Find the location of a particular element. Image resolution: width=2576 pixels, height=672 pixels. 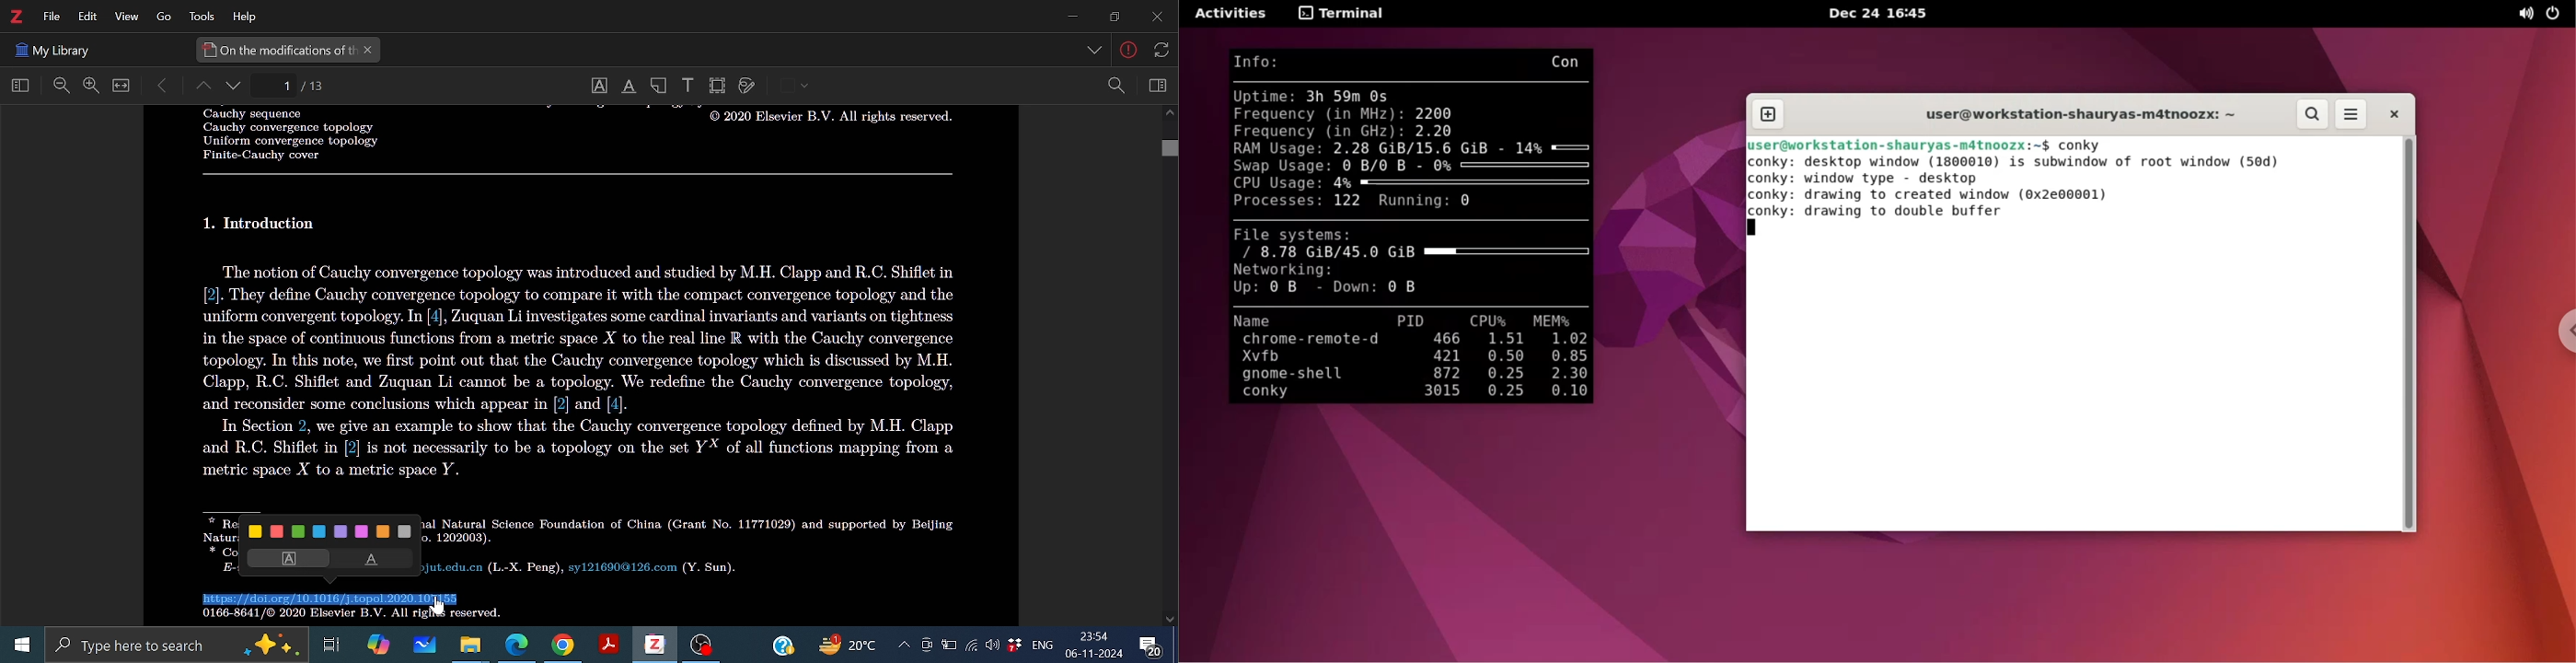

Close is located at coordinates (1155, 18).